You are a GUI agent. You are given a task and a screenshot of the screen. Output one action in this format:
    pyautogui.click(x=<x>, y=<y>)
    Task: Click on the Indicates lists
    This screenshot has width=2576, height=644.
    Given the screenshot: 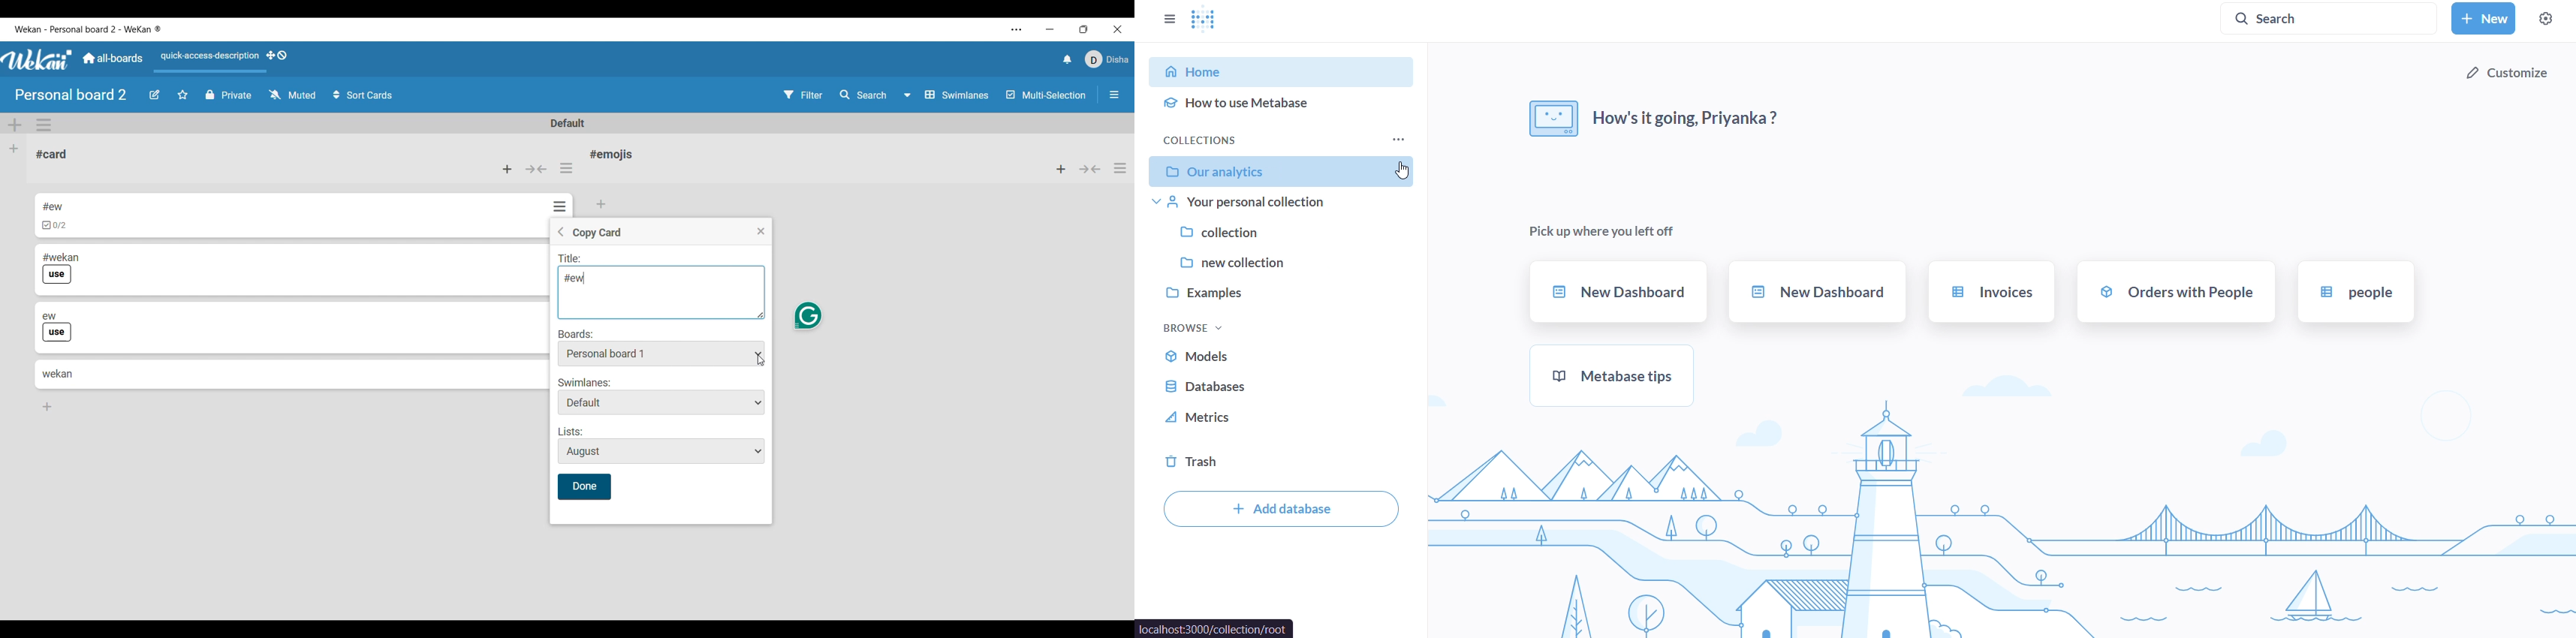 What is the action you would take?
    pyautogui.click(x=572, y=432)
    